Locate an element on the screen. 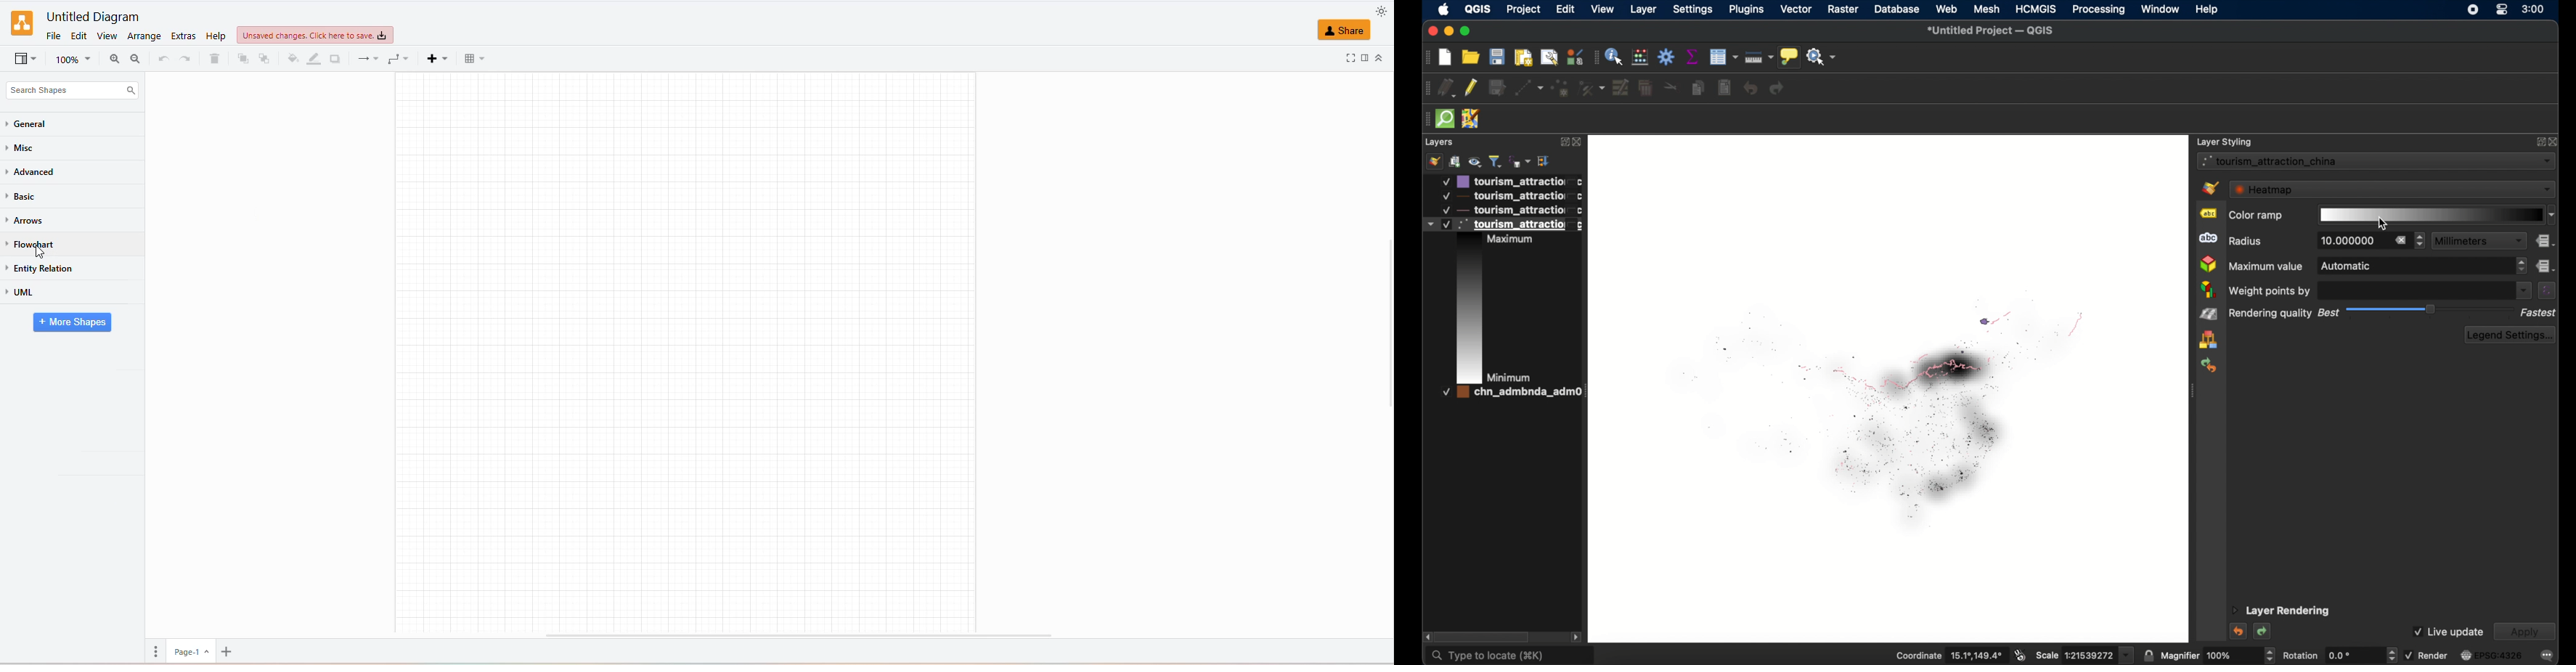 This screenshot has width=2576, height=672. labels is located at coordinates (2207, 214).